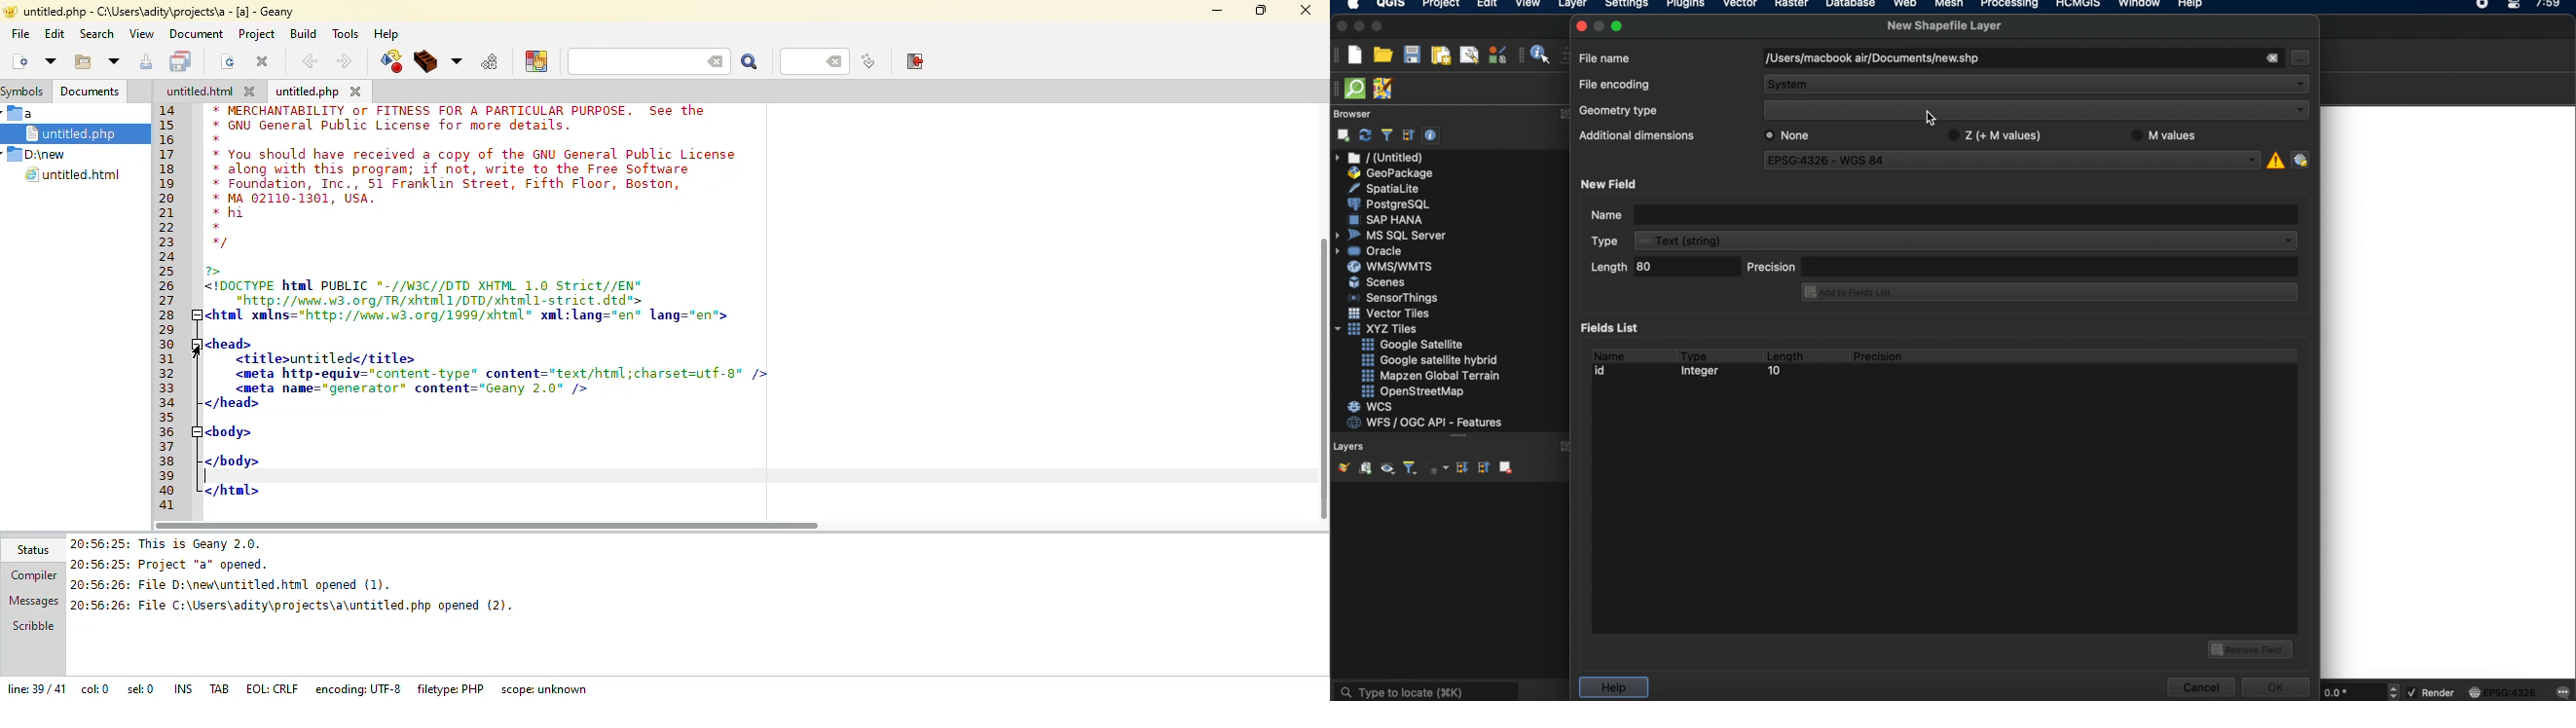 The image size is (2576, 728). I want to click on close, so click(355, 92).